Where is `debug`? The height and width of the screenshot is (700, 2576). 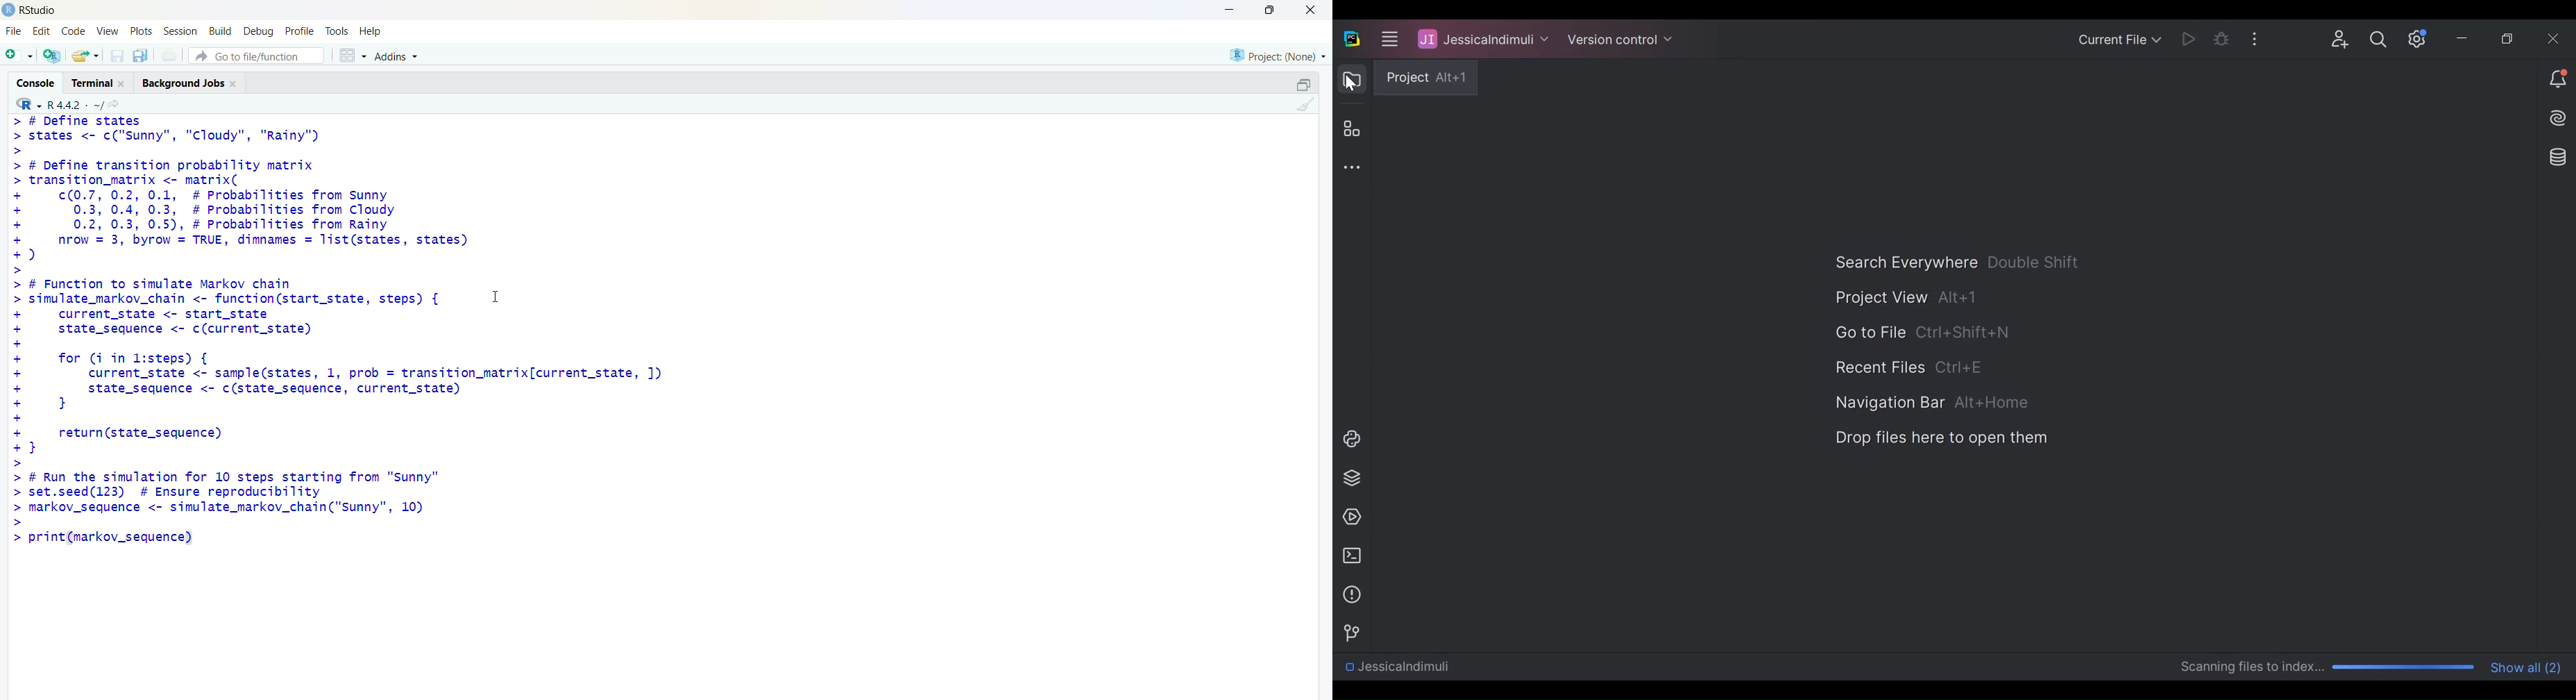
debug is located at coordinates (257, 31).